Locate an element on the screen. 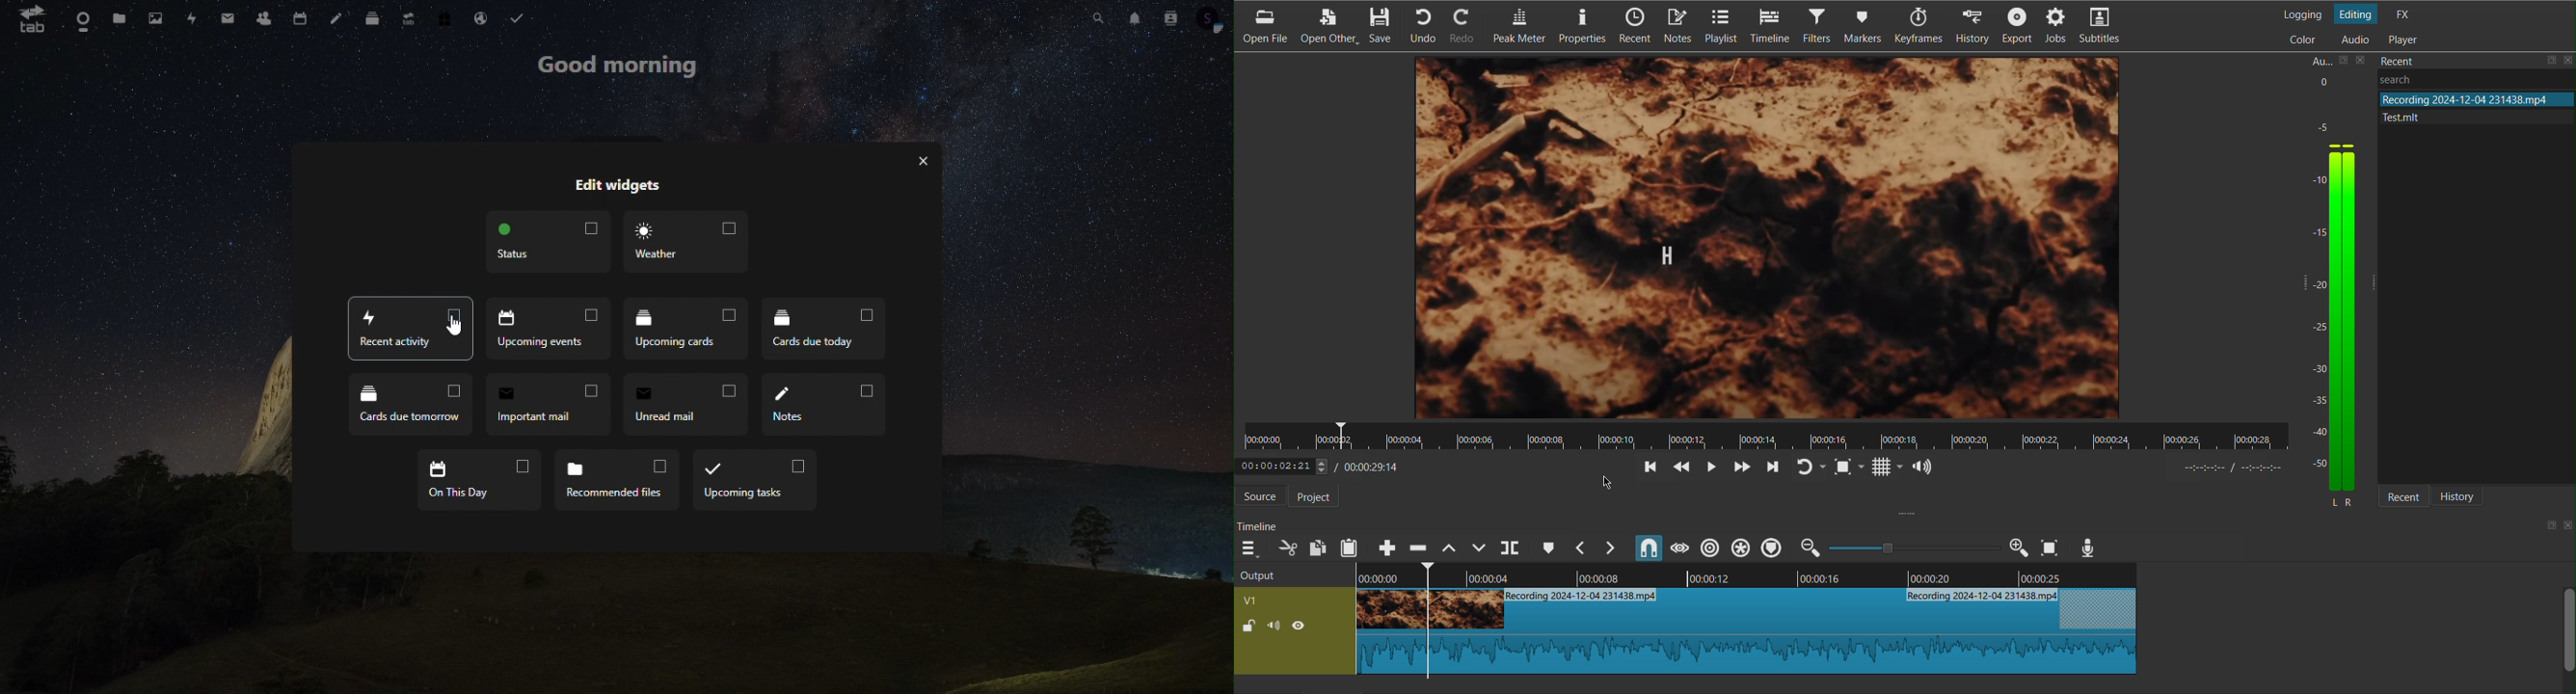  Play is located at coordinates (1713, 467).